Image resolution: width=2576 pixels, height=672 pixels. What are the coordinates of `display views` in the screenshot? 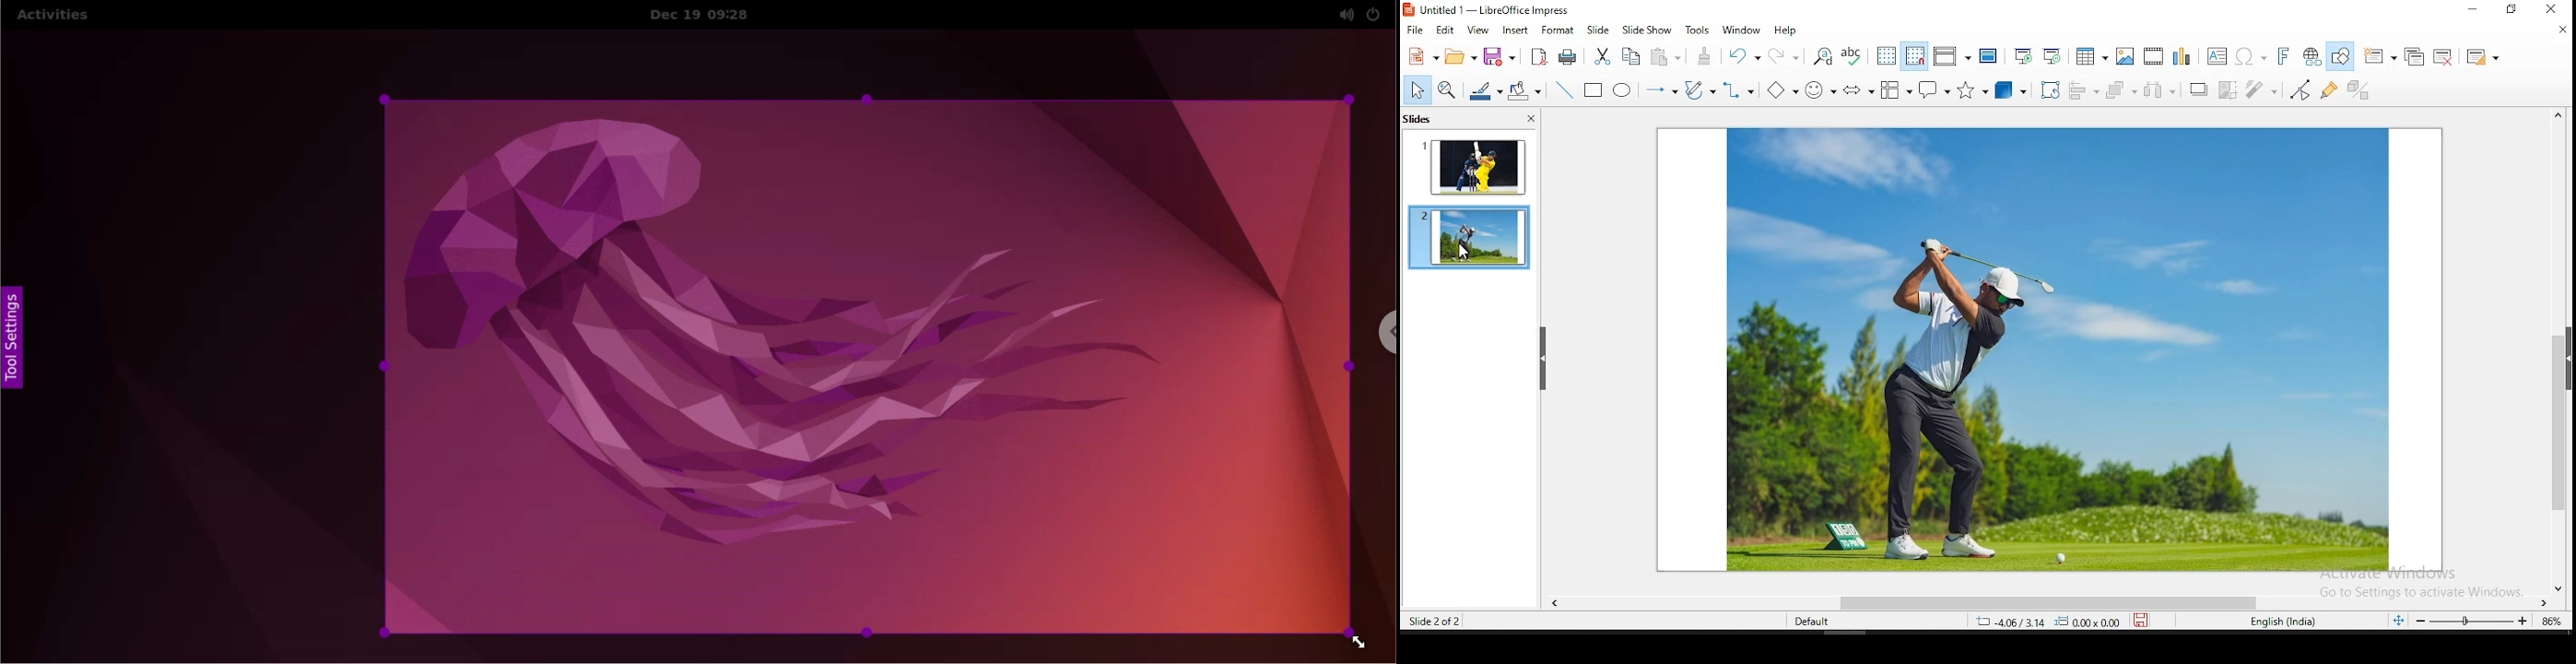 It's located at (1953, 54).